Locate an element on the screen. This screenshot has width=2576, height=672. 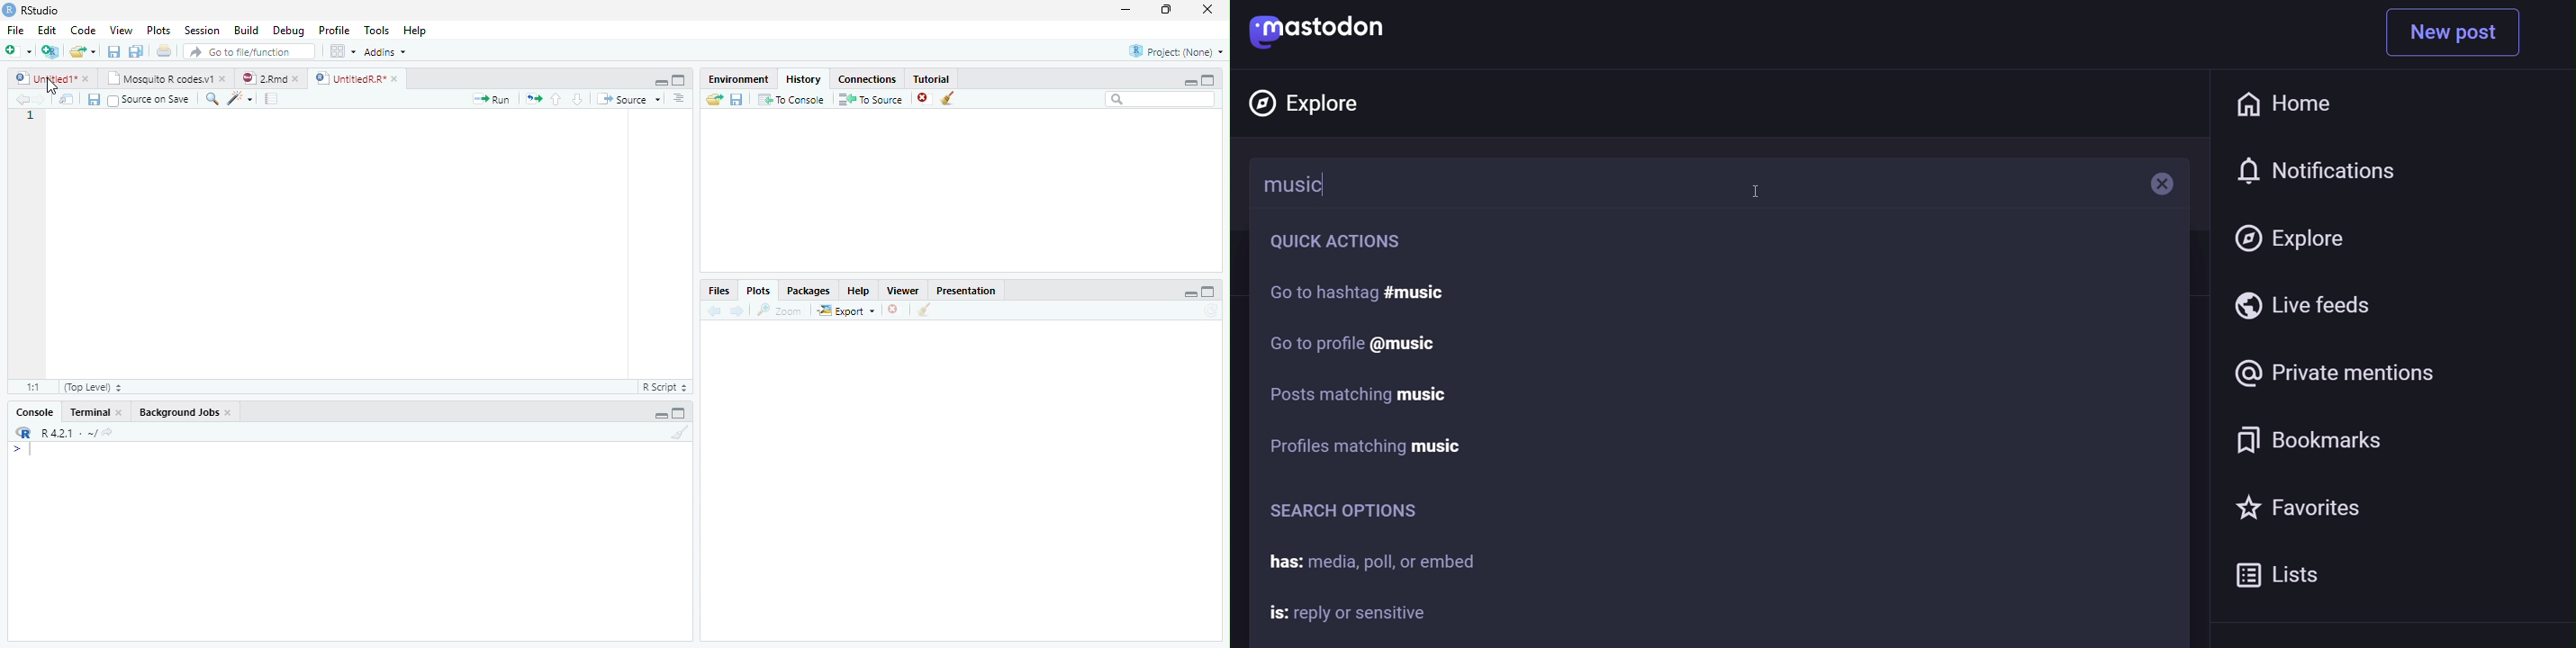
Code tools is located at coordinates (240, 98).